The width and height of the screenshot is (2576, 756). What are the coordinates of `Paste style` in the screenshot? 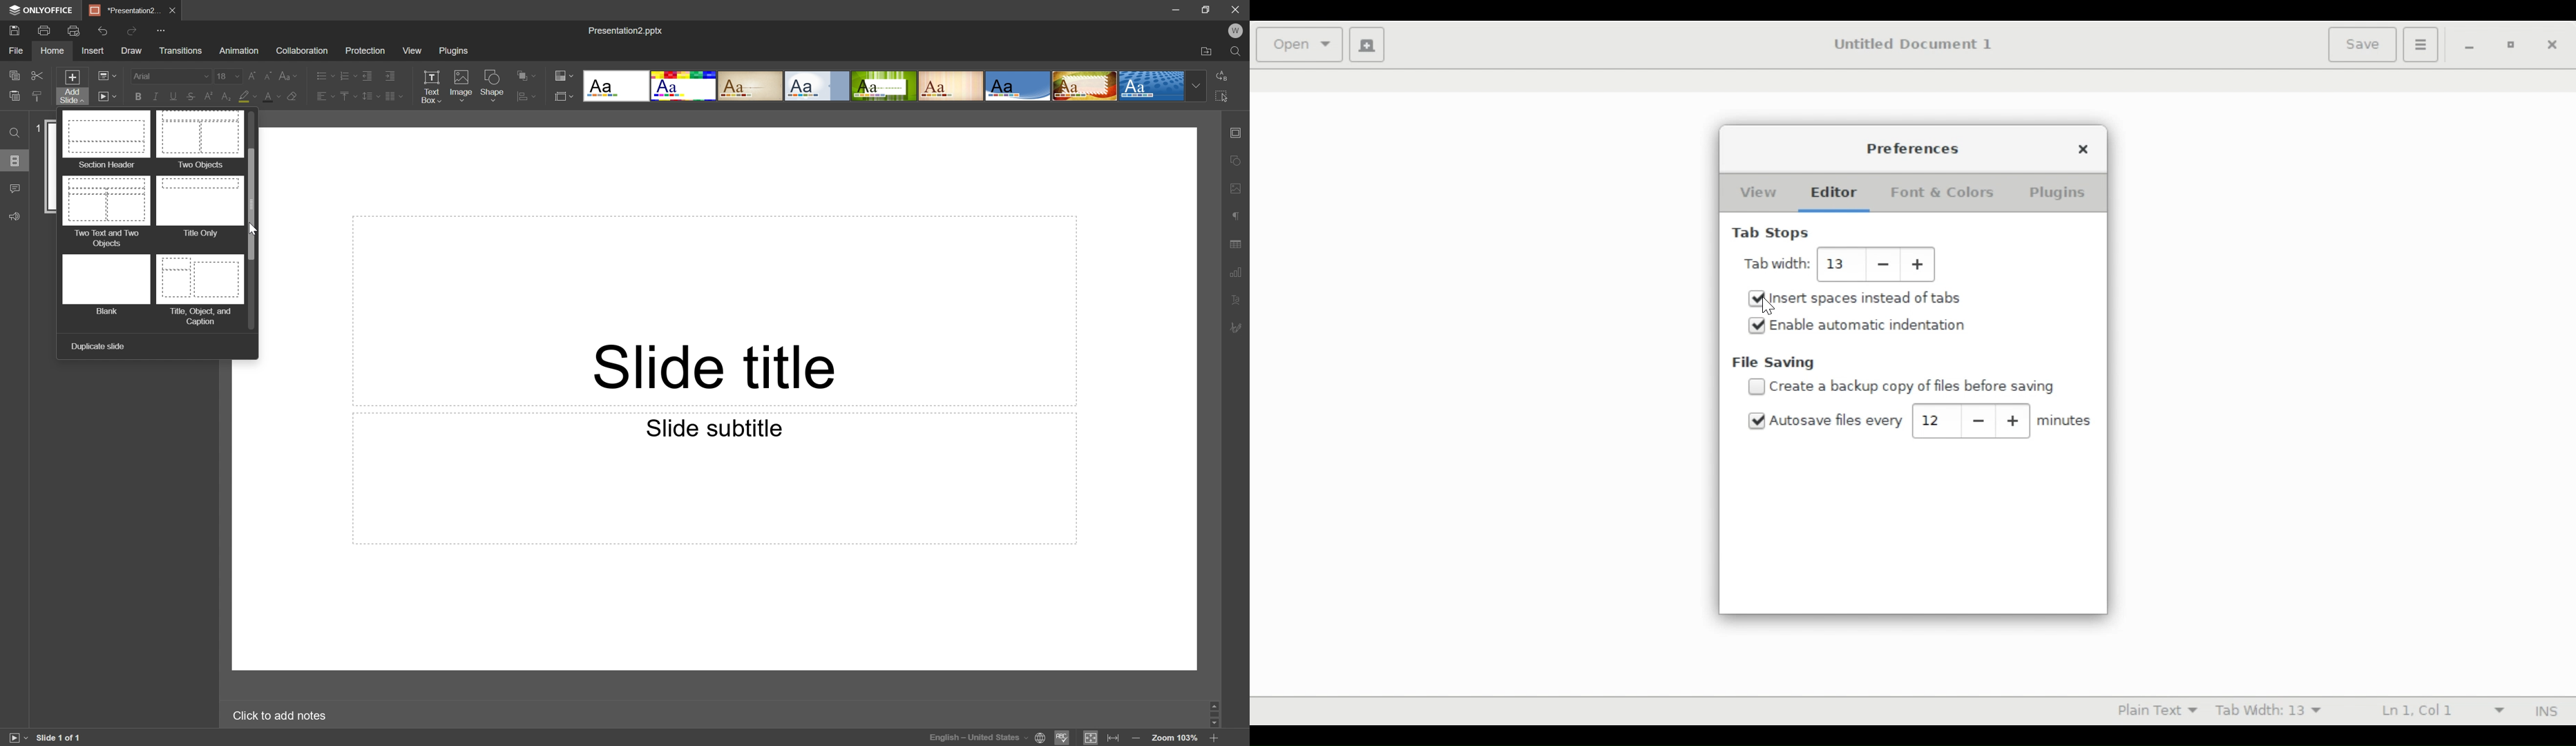 It's located at (36, 97).